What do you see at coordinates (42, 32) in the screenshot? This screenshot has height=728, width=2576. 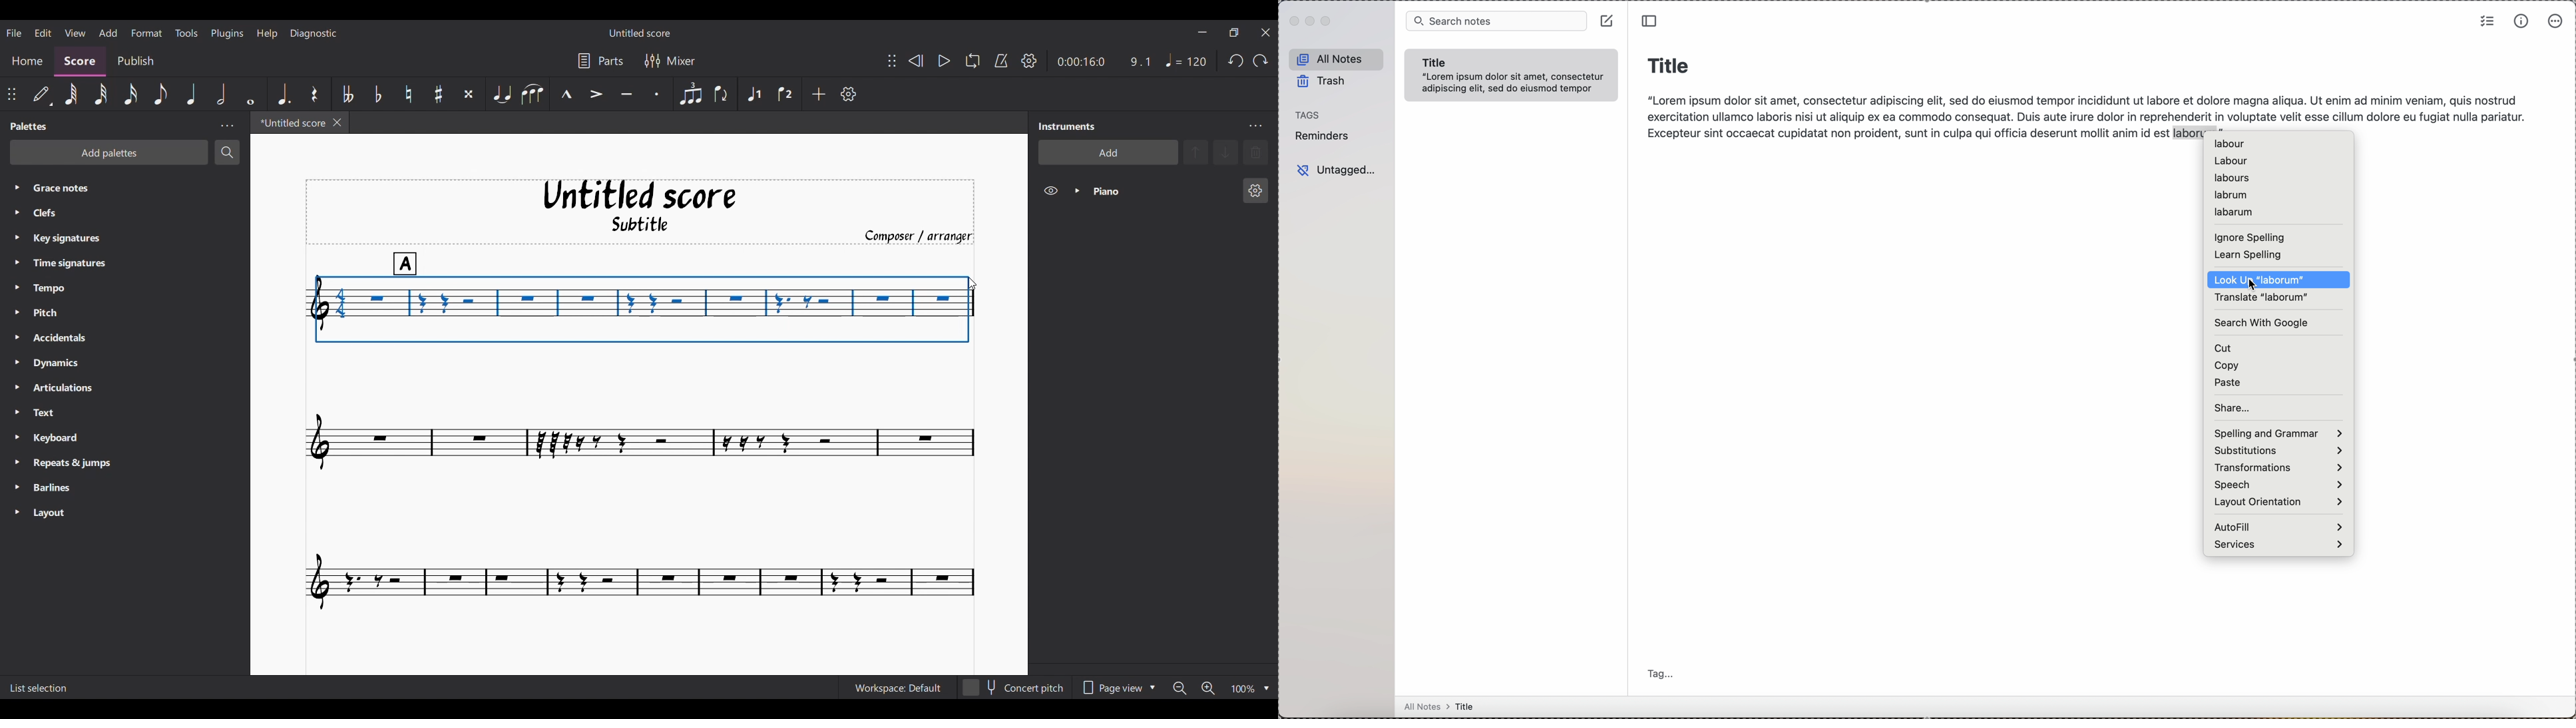 I see `Edit menu` at bounding box center [42, 32].